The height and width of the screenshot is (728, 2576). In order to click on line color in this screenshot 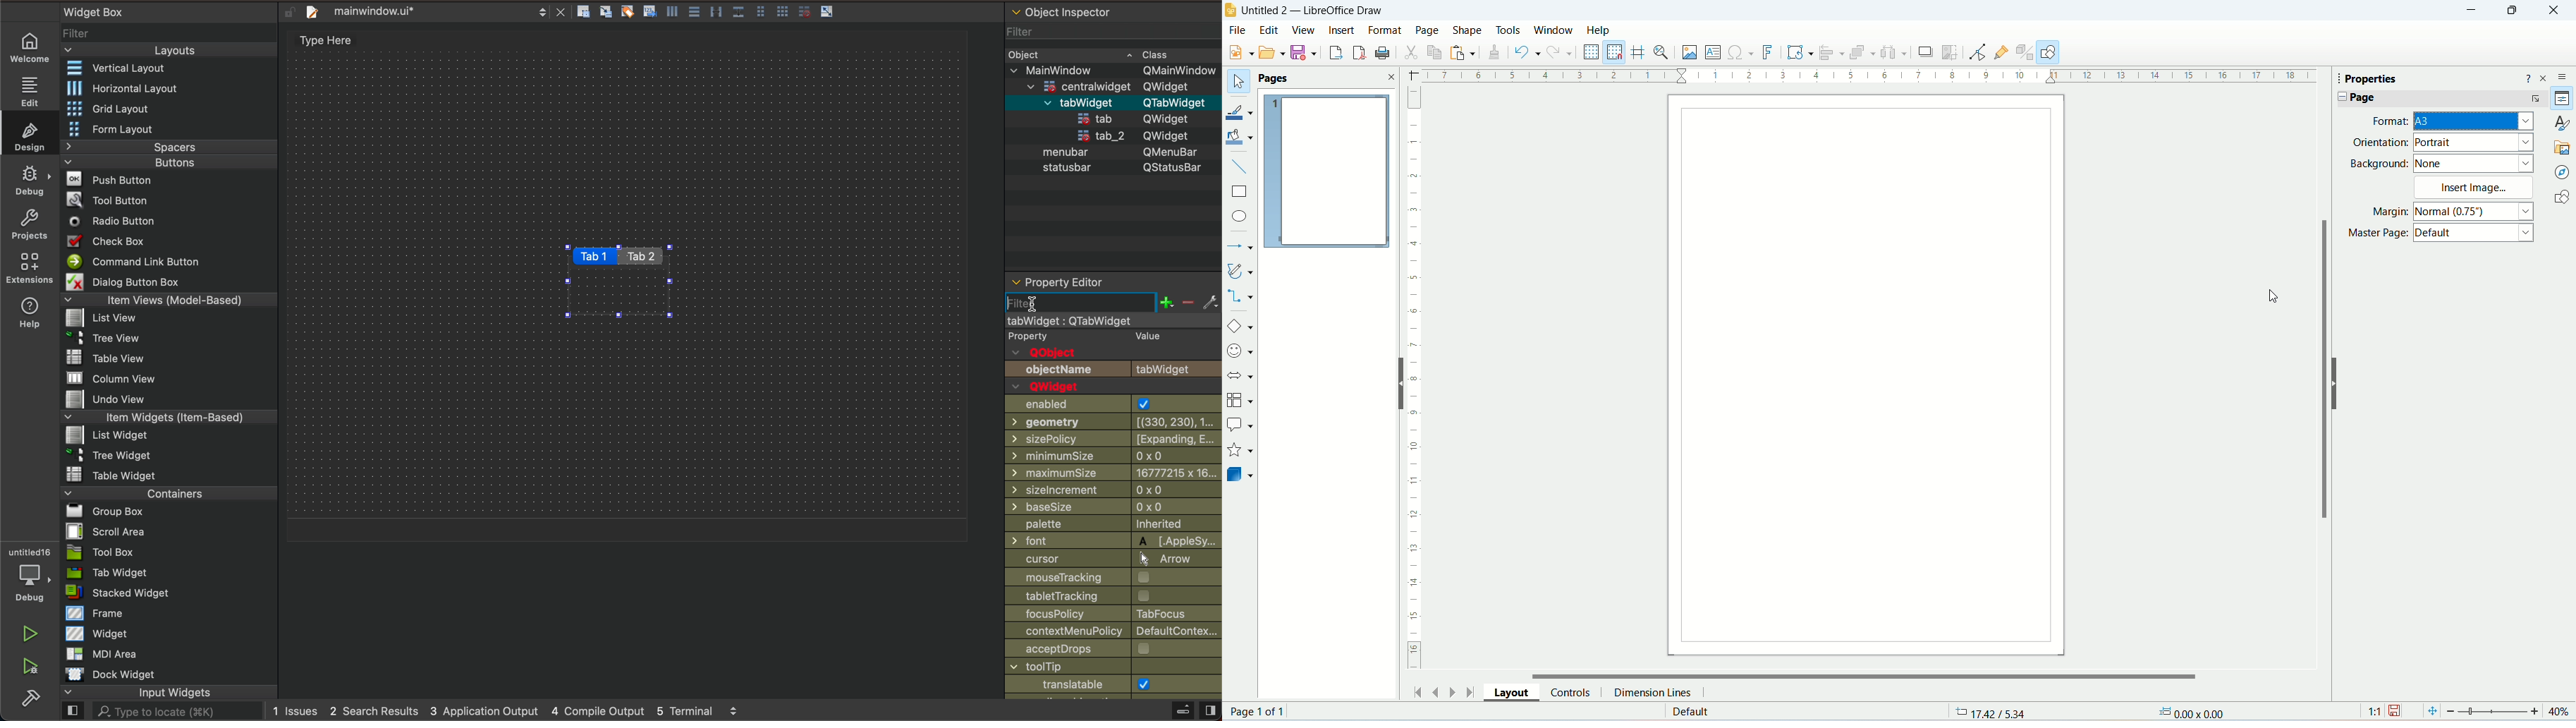, I will do `click(1240, 109)`.